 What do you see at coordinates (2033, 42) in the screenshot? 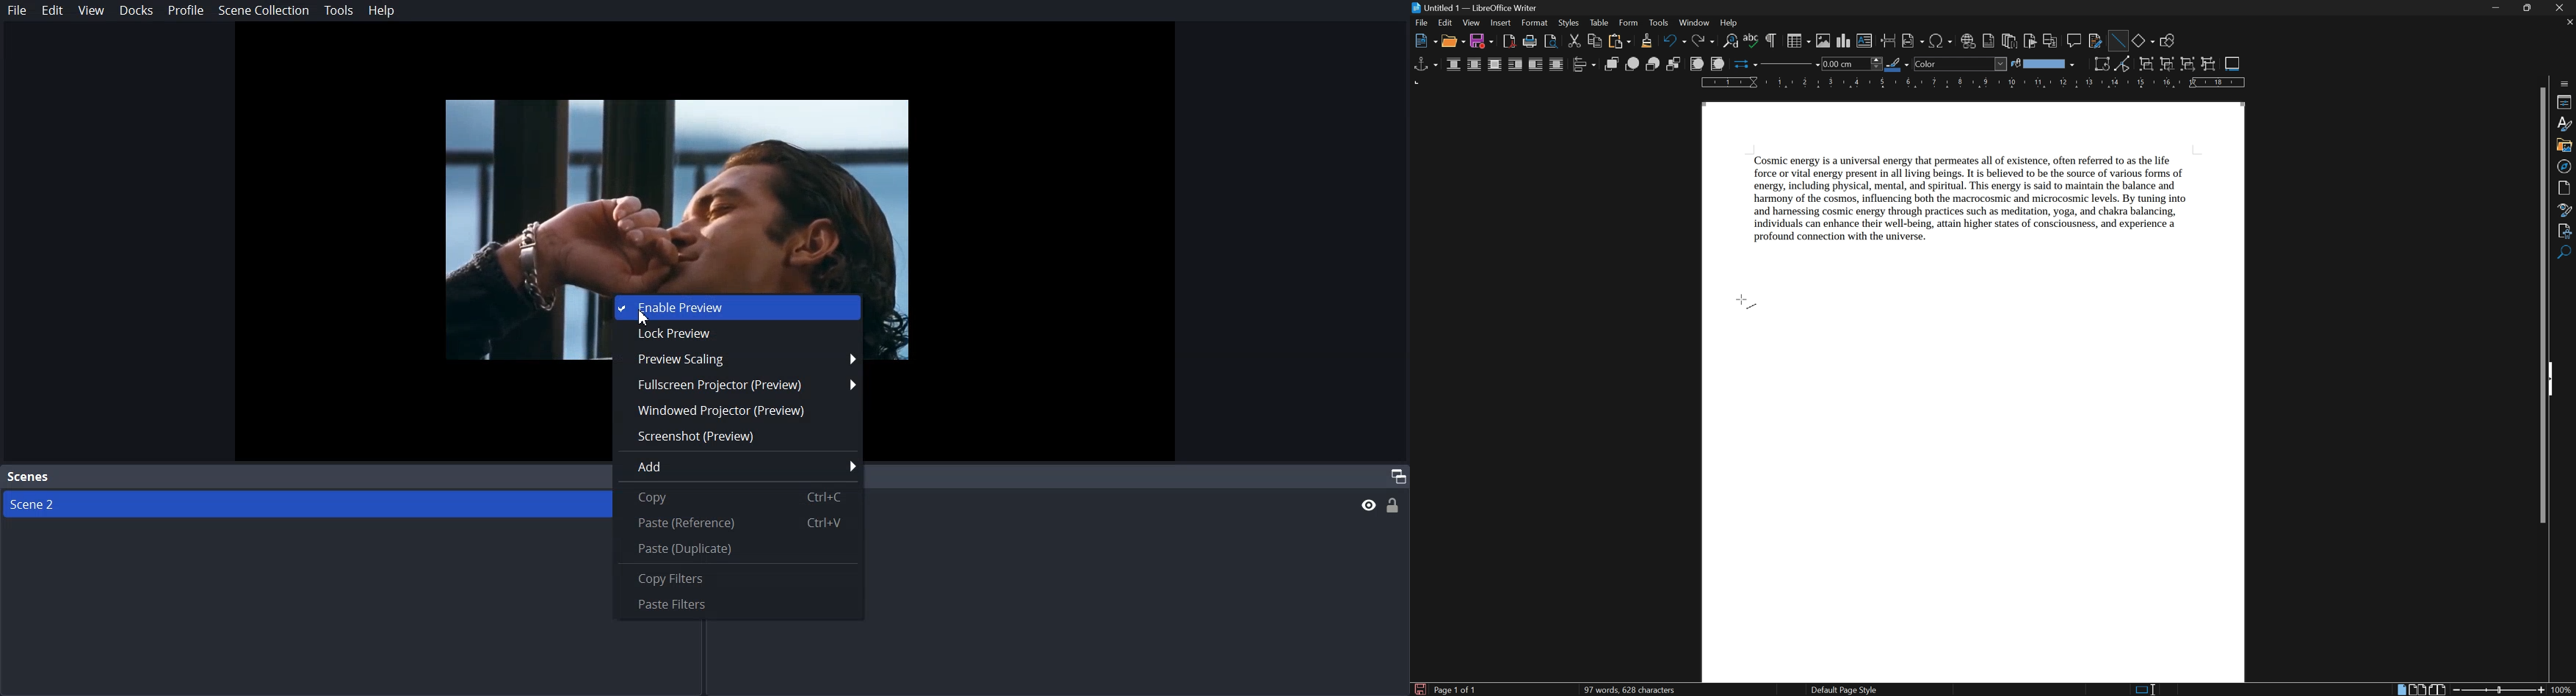
I see `insert bookmark` at bounding box center [2033, 42].